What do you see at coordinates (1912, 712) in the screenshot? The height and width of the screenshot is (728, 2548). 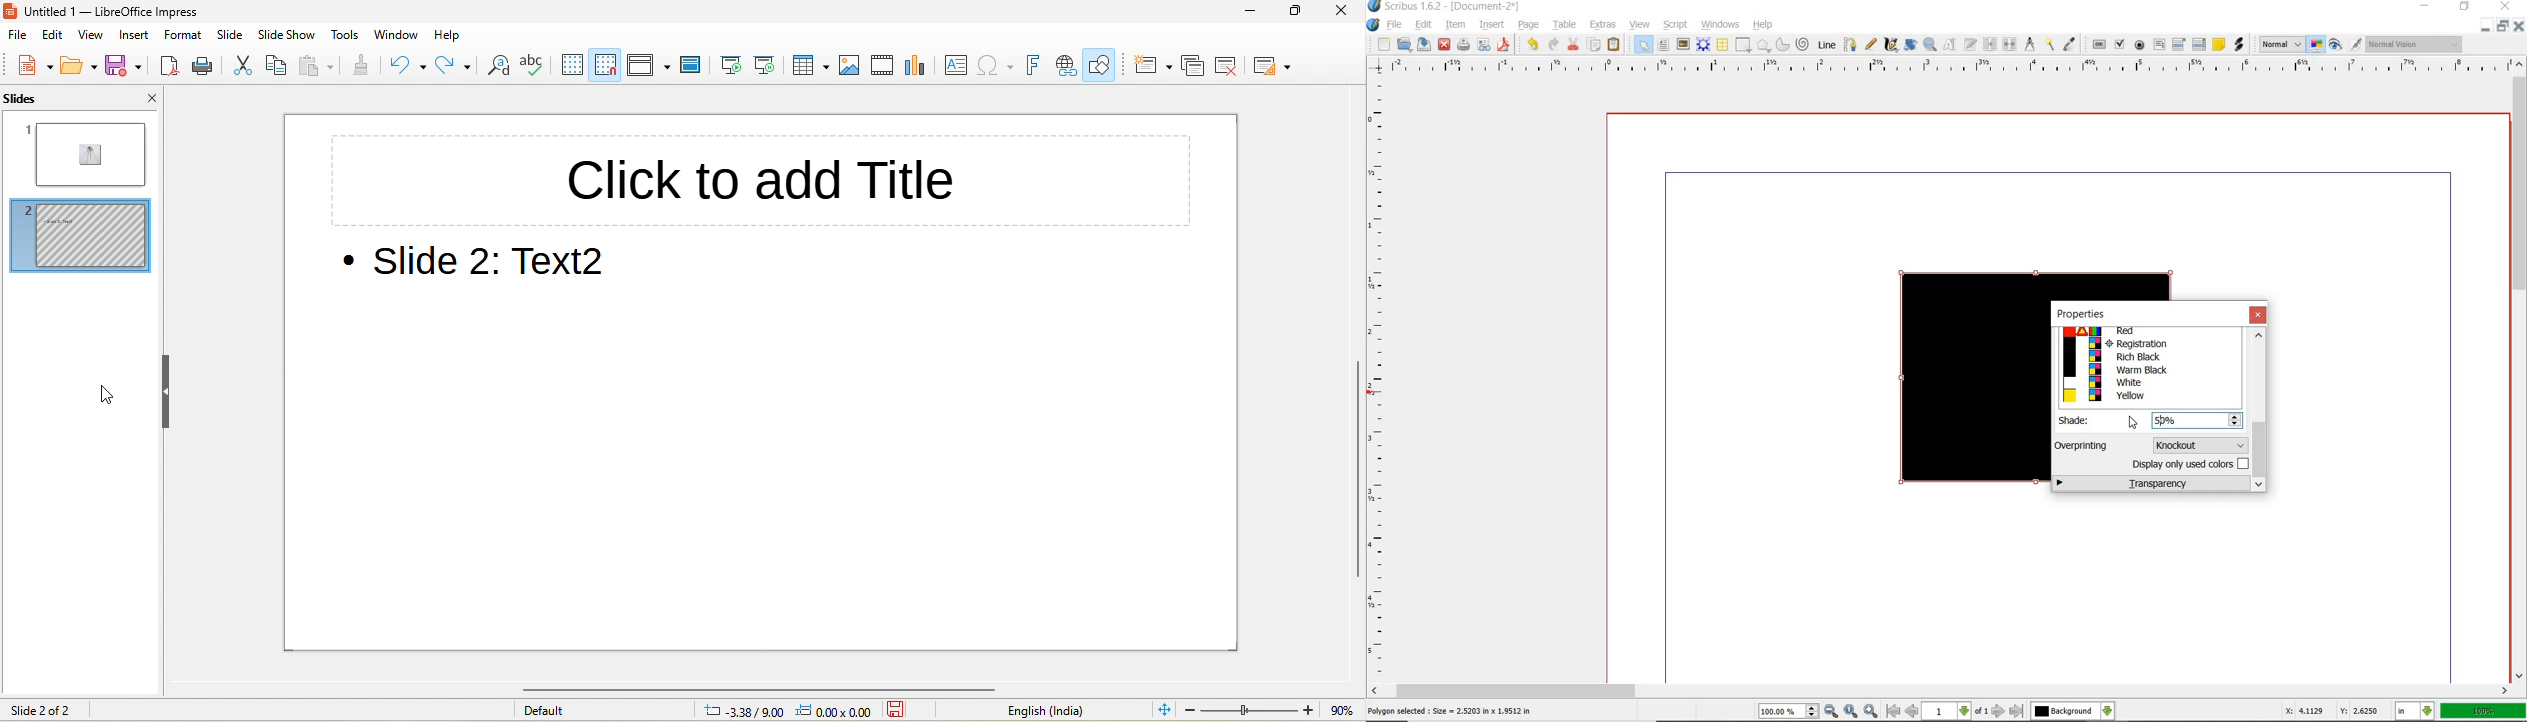 I see `go to previous page` at bounding box center [1912, 712].